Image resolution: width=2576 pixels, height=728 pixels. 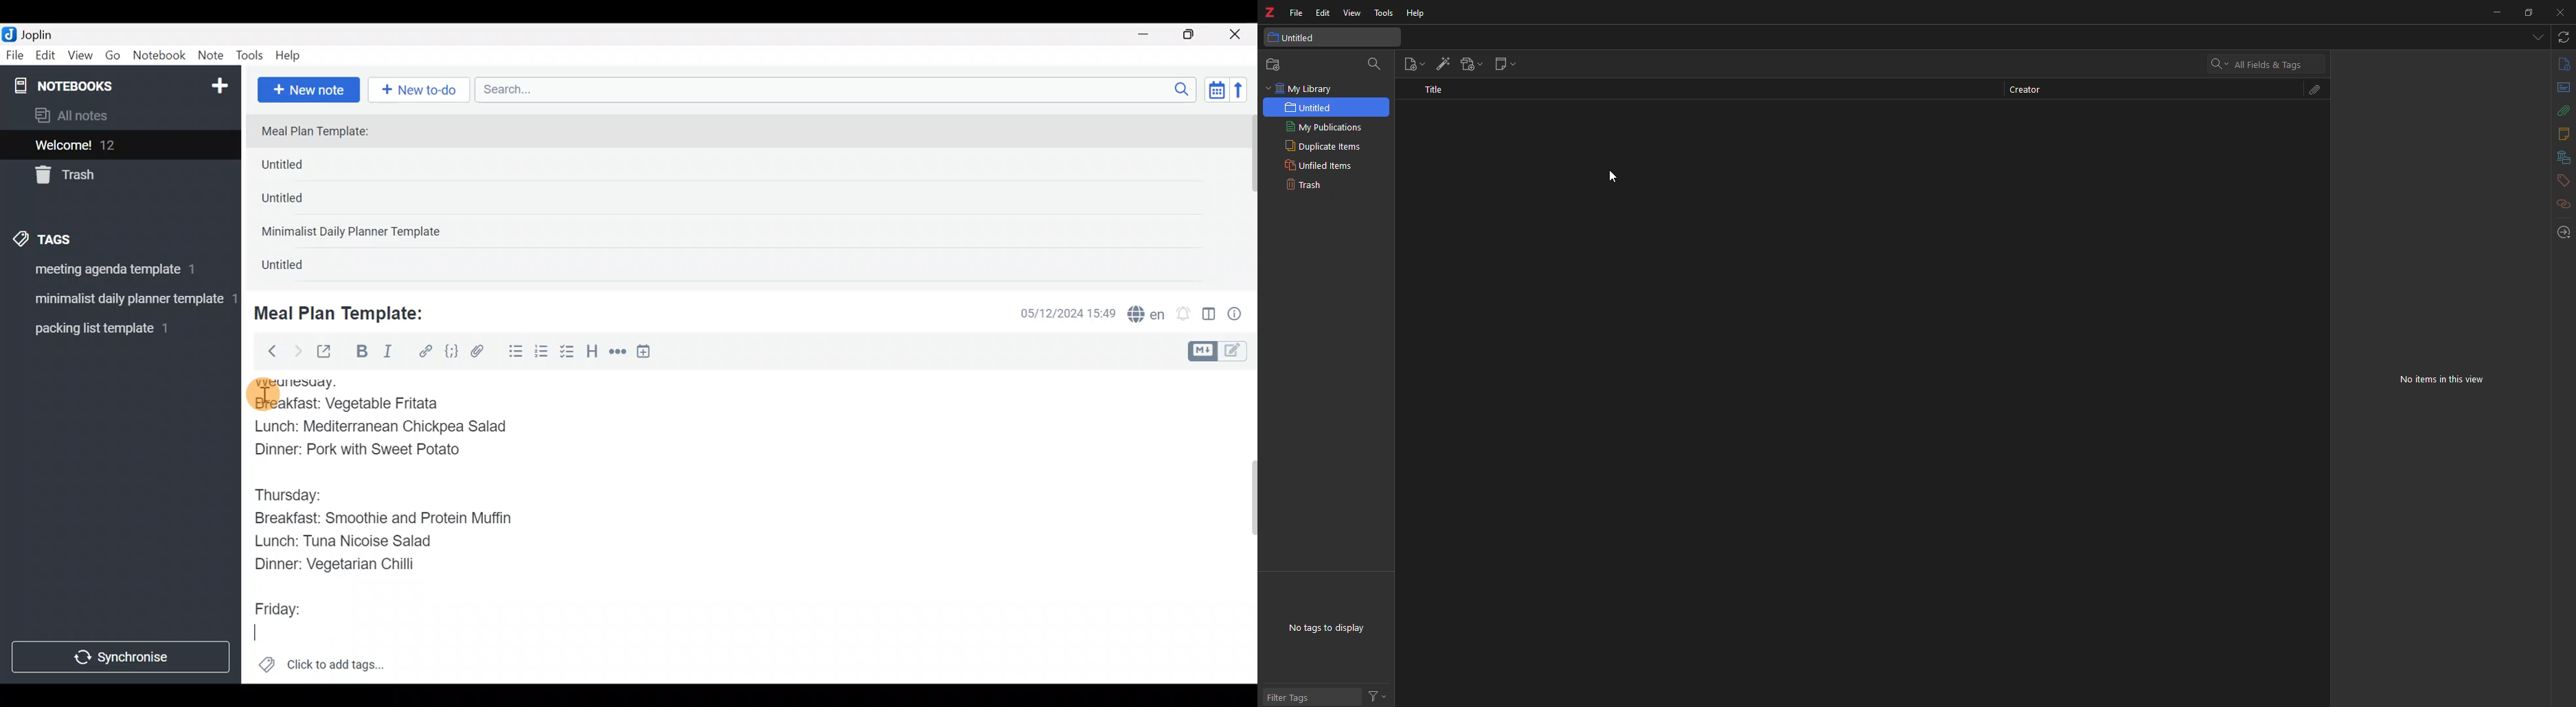 I want to click on Maximize, so click(x=1197, y=35).